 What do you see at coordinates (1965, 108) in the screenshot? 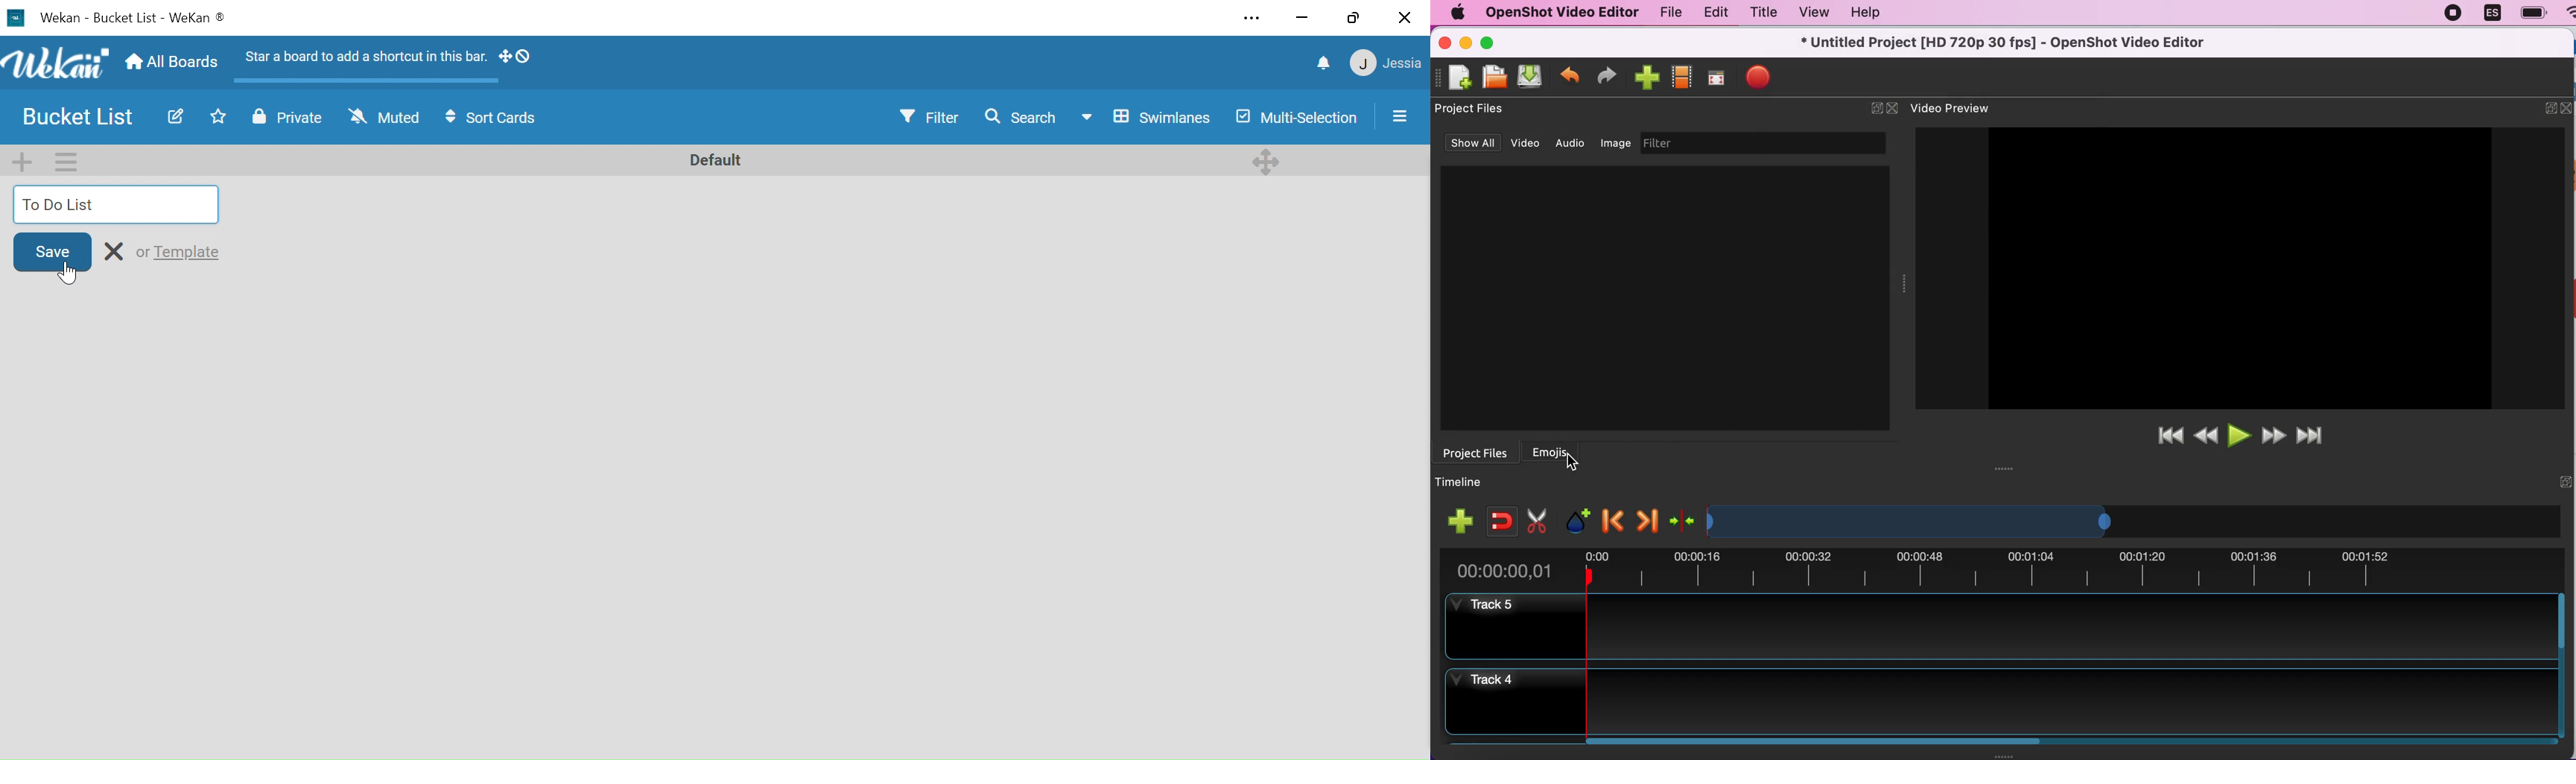
I see `video preview` at bounding box center [1965, 108].